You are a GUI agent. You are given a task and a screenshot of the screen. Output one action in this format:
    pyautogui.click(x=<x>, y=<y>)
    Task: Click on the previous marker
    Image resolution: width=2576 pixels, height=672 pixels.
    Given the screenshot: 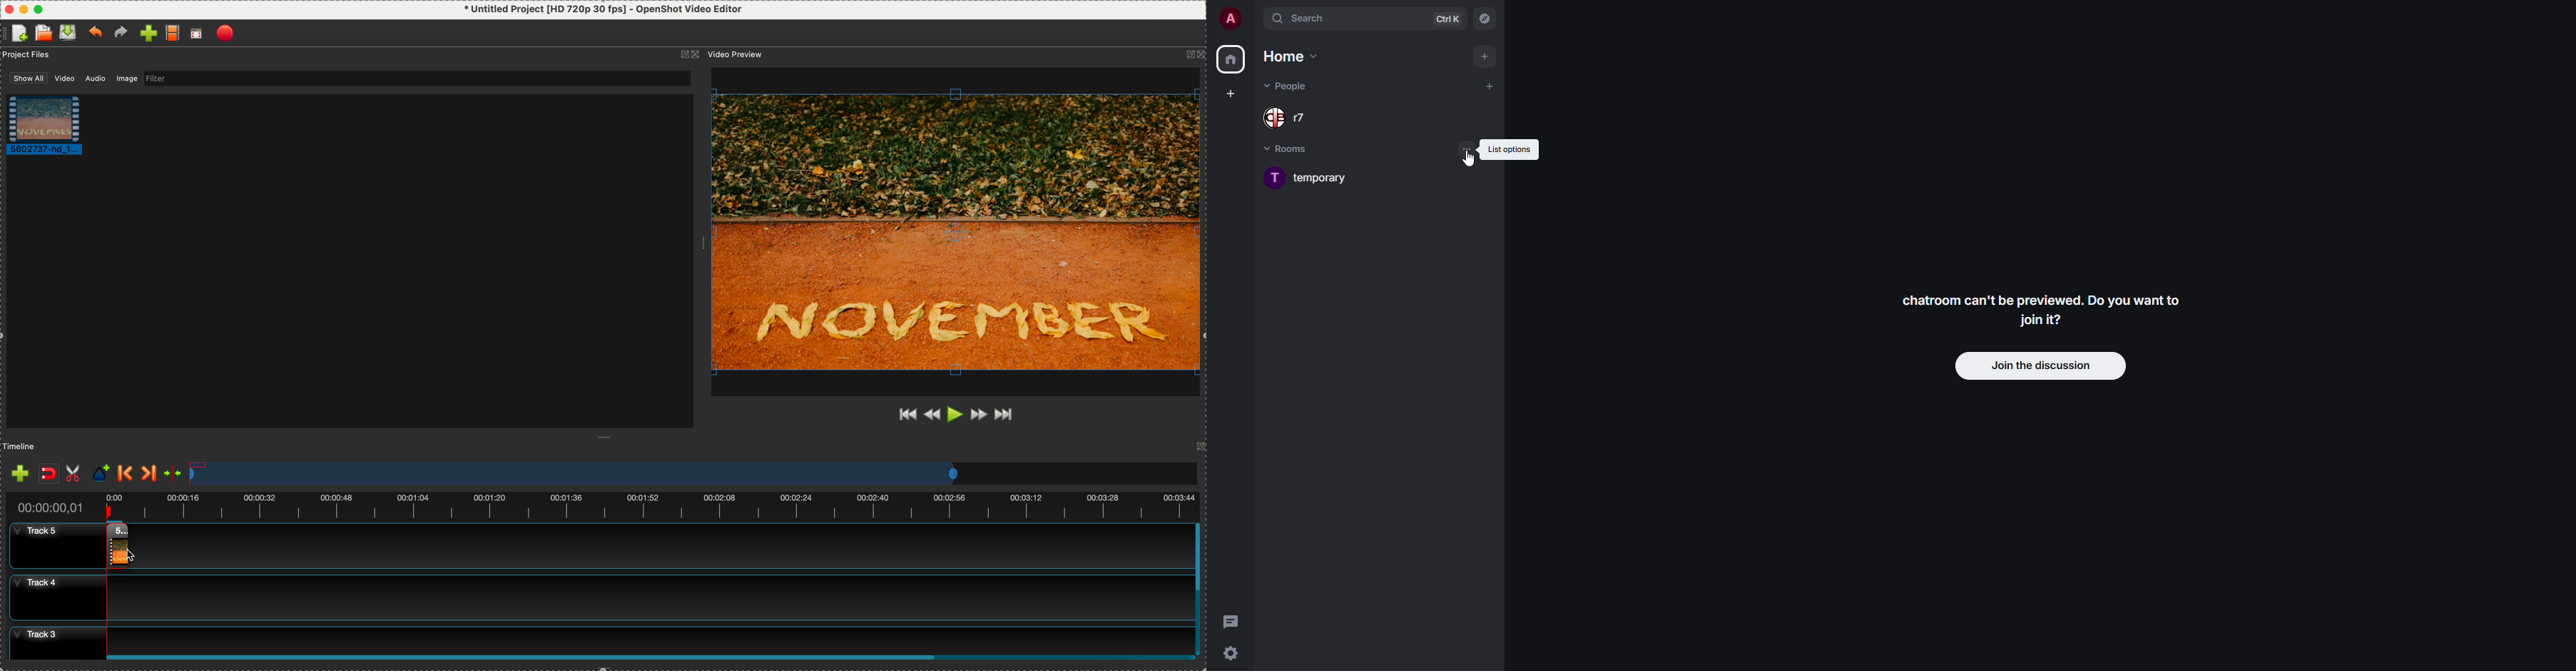 What is the action you would take?
    pyautogui.click(x=125, y=474)
    